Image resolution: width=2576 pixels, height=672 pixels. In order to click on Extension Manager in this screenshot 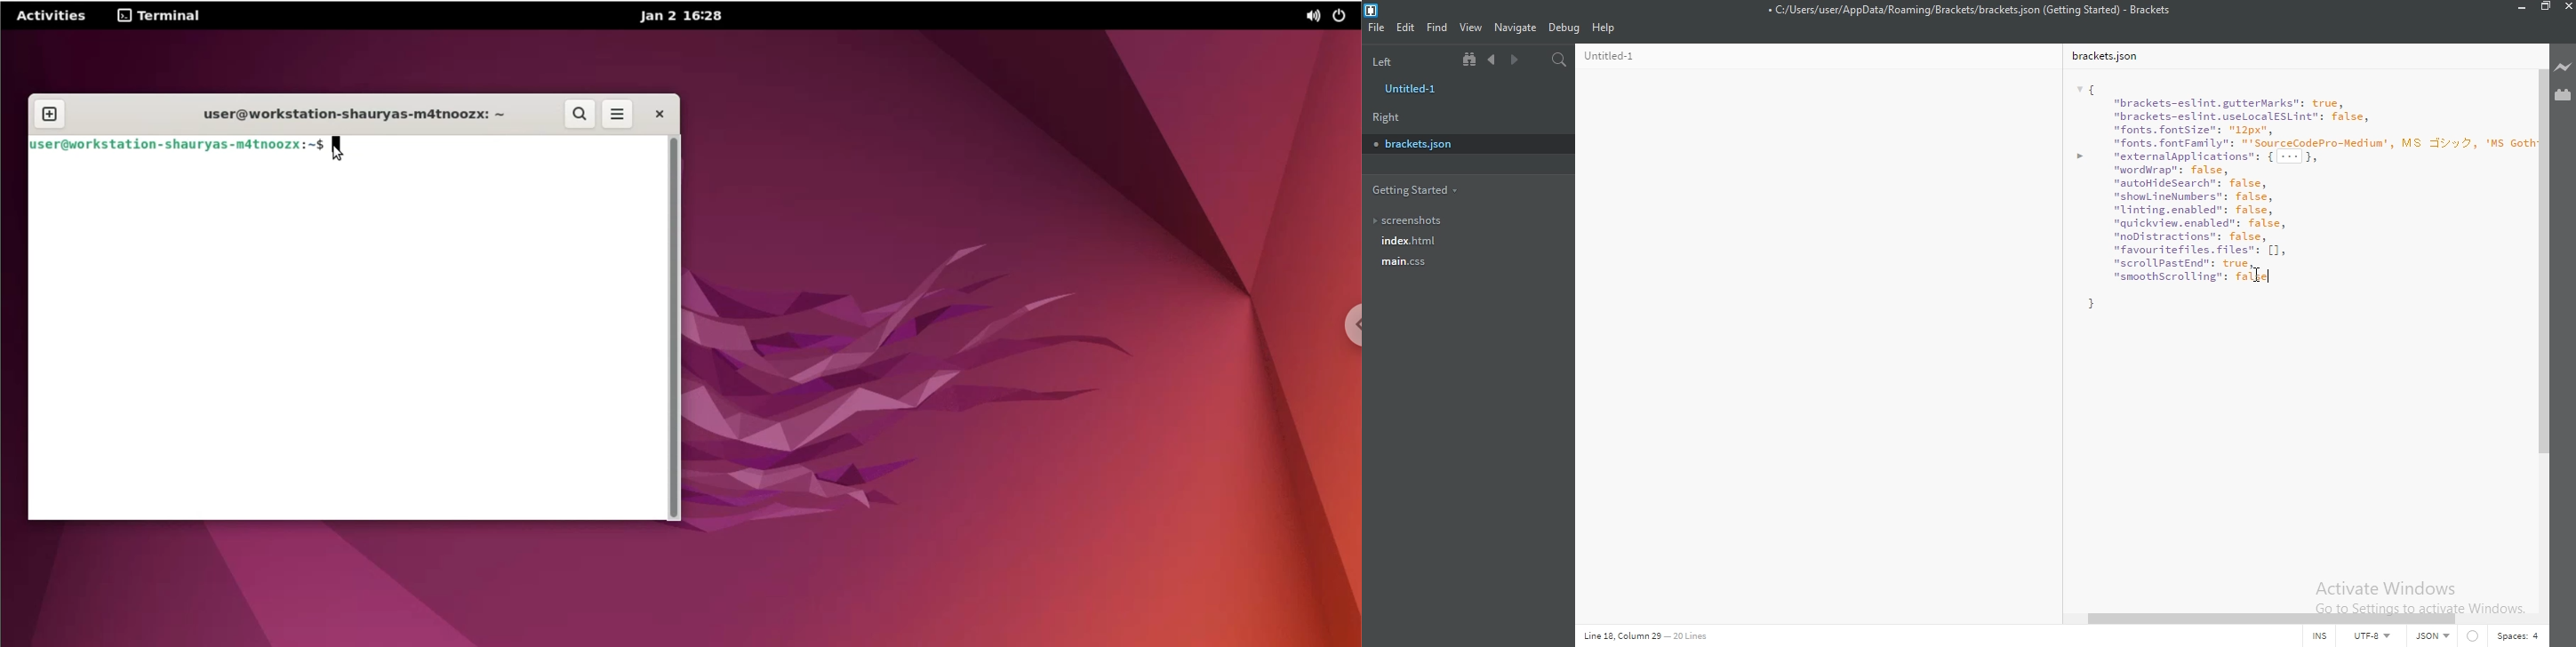, I will do `click(2564, 95)`.